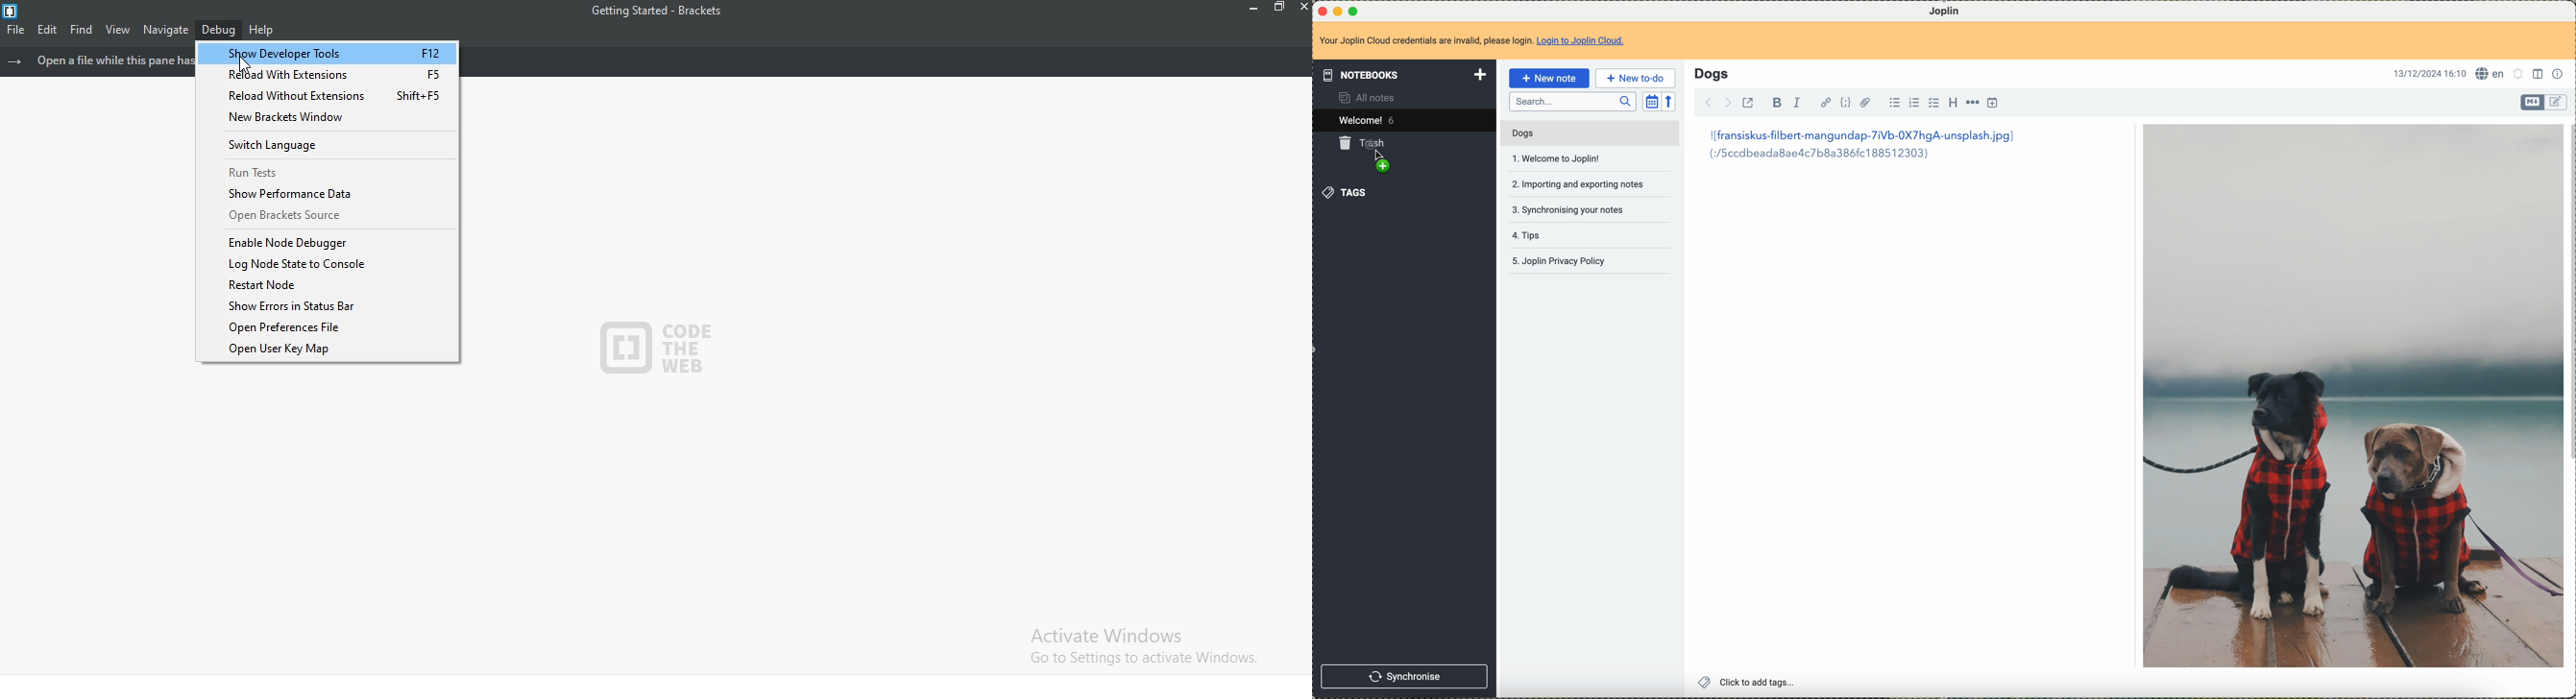 The image size is (2576, 700). I want to click on view, so click(117, 30).